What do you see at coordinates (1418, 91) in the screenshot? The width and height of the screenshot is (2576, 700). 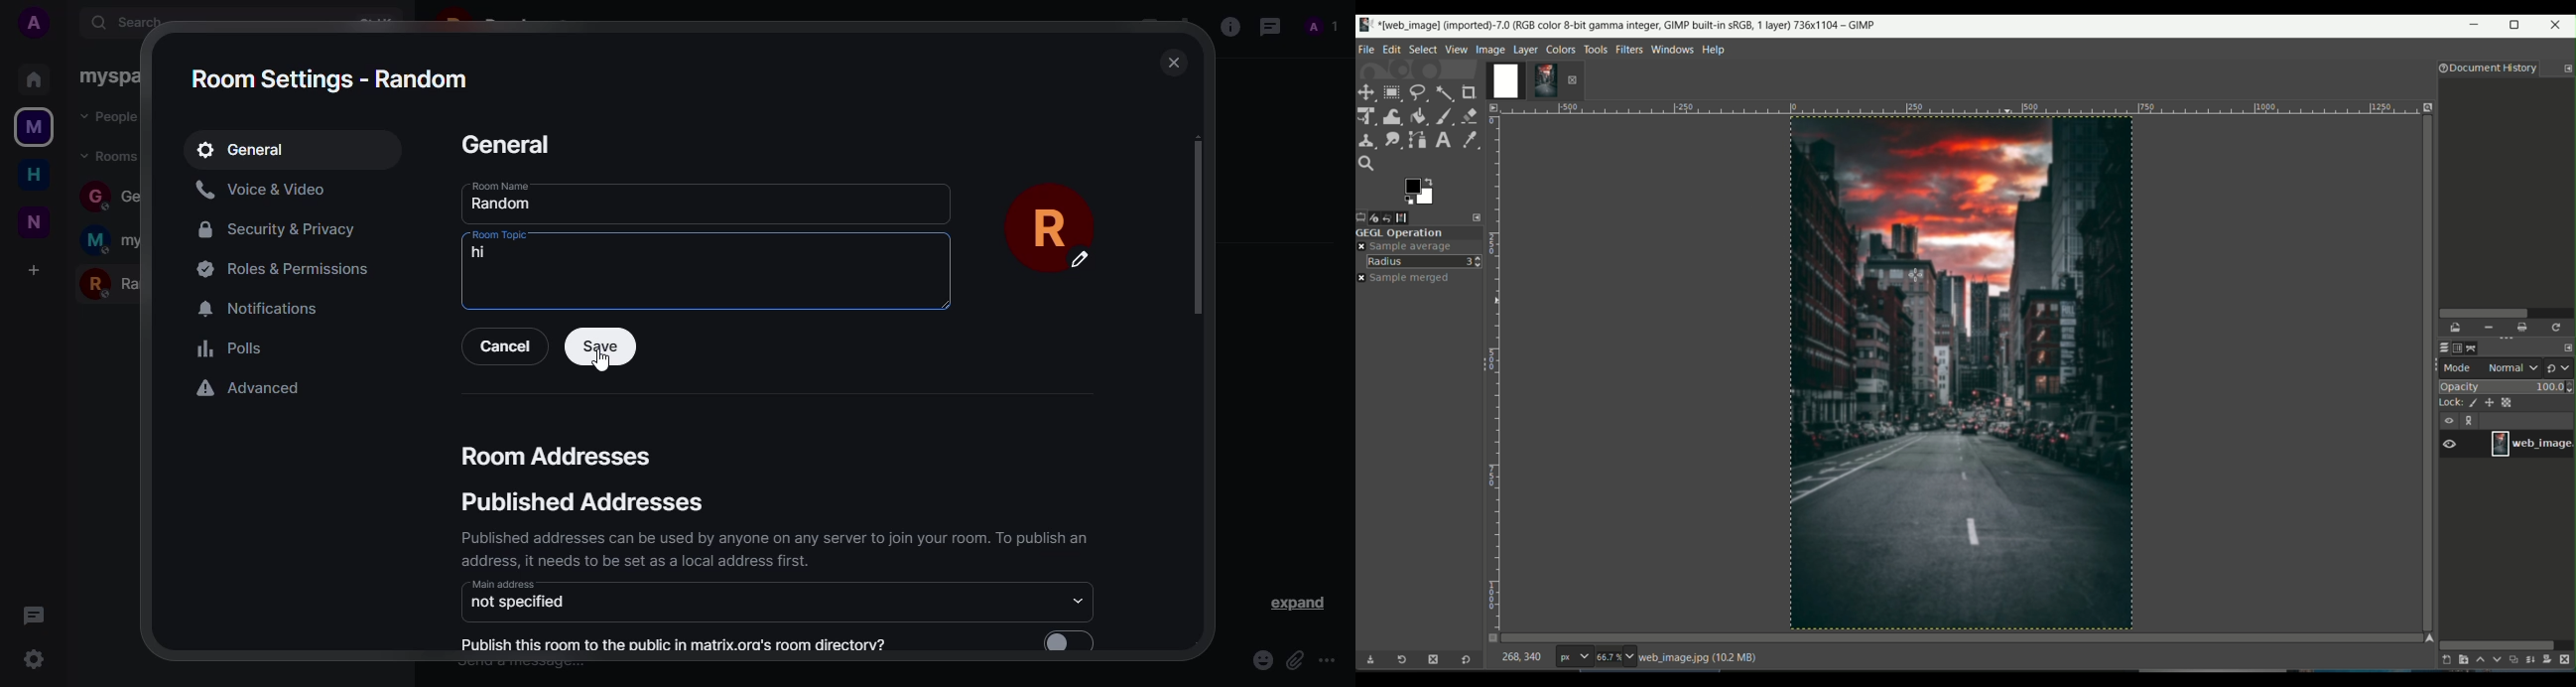 I see `free select tool` at bounding box center [1418, 91].